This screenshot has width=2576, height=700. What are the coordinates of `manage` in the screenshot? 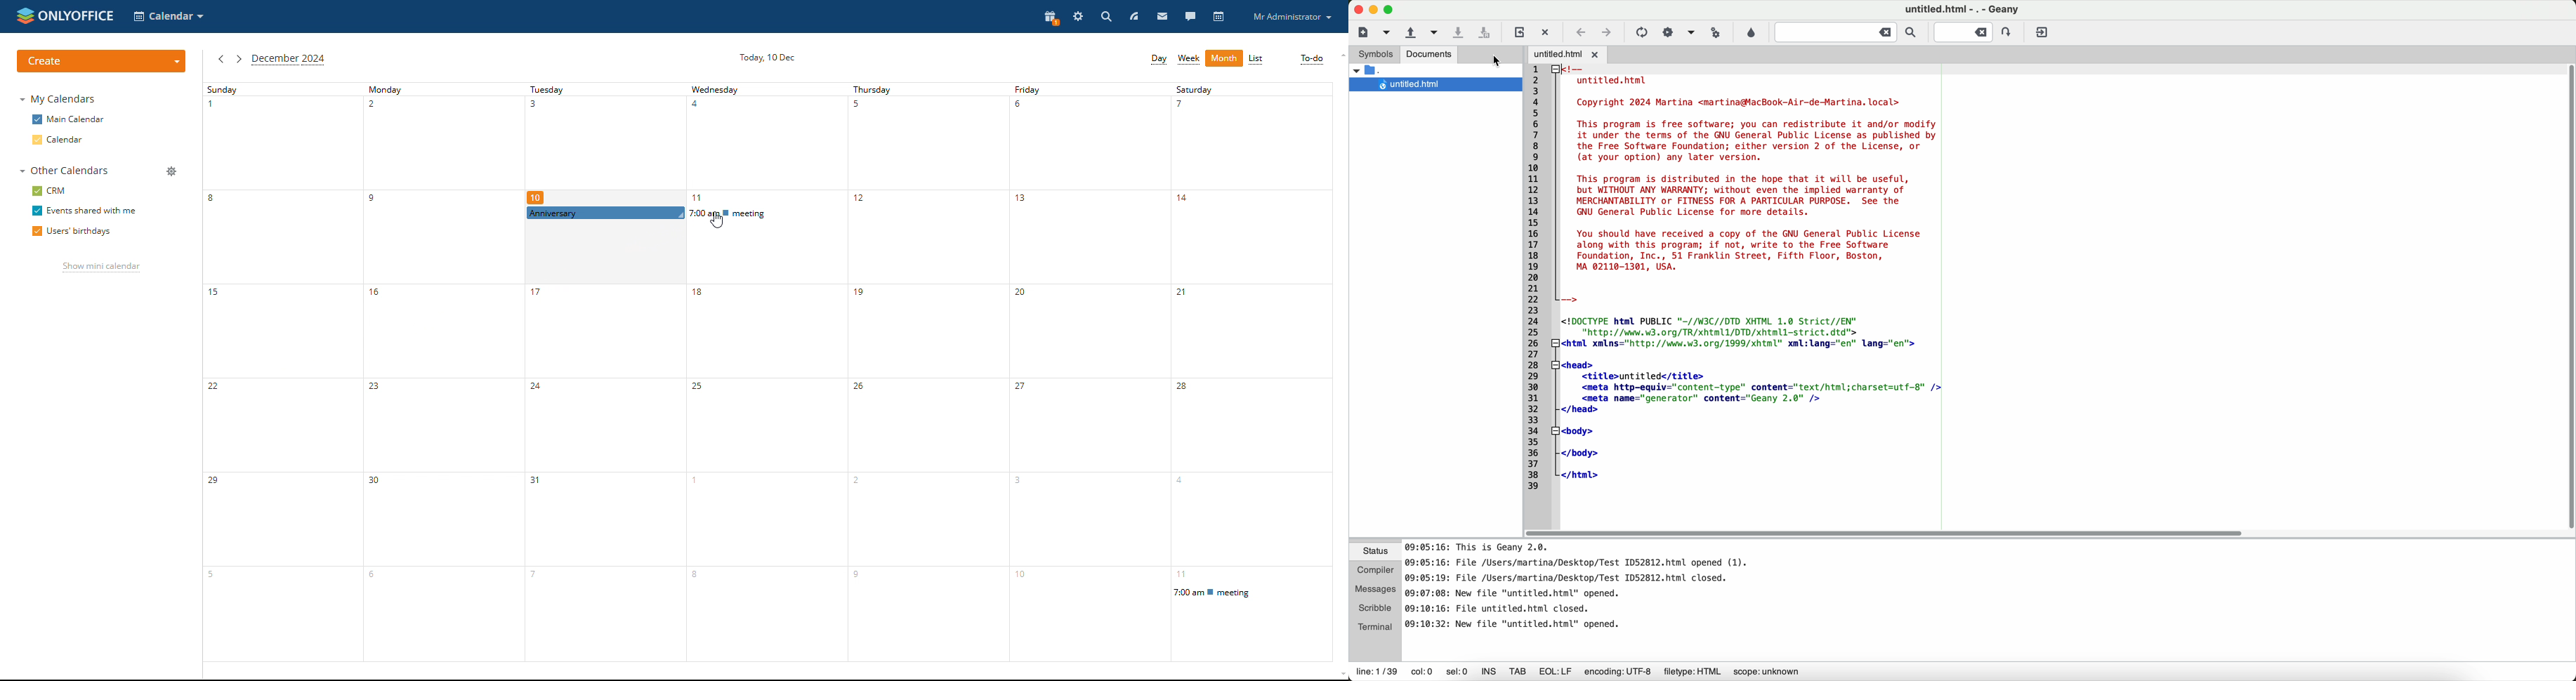 It's located at (172, 171).